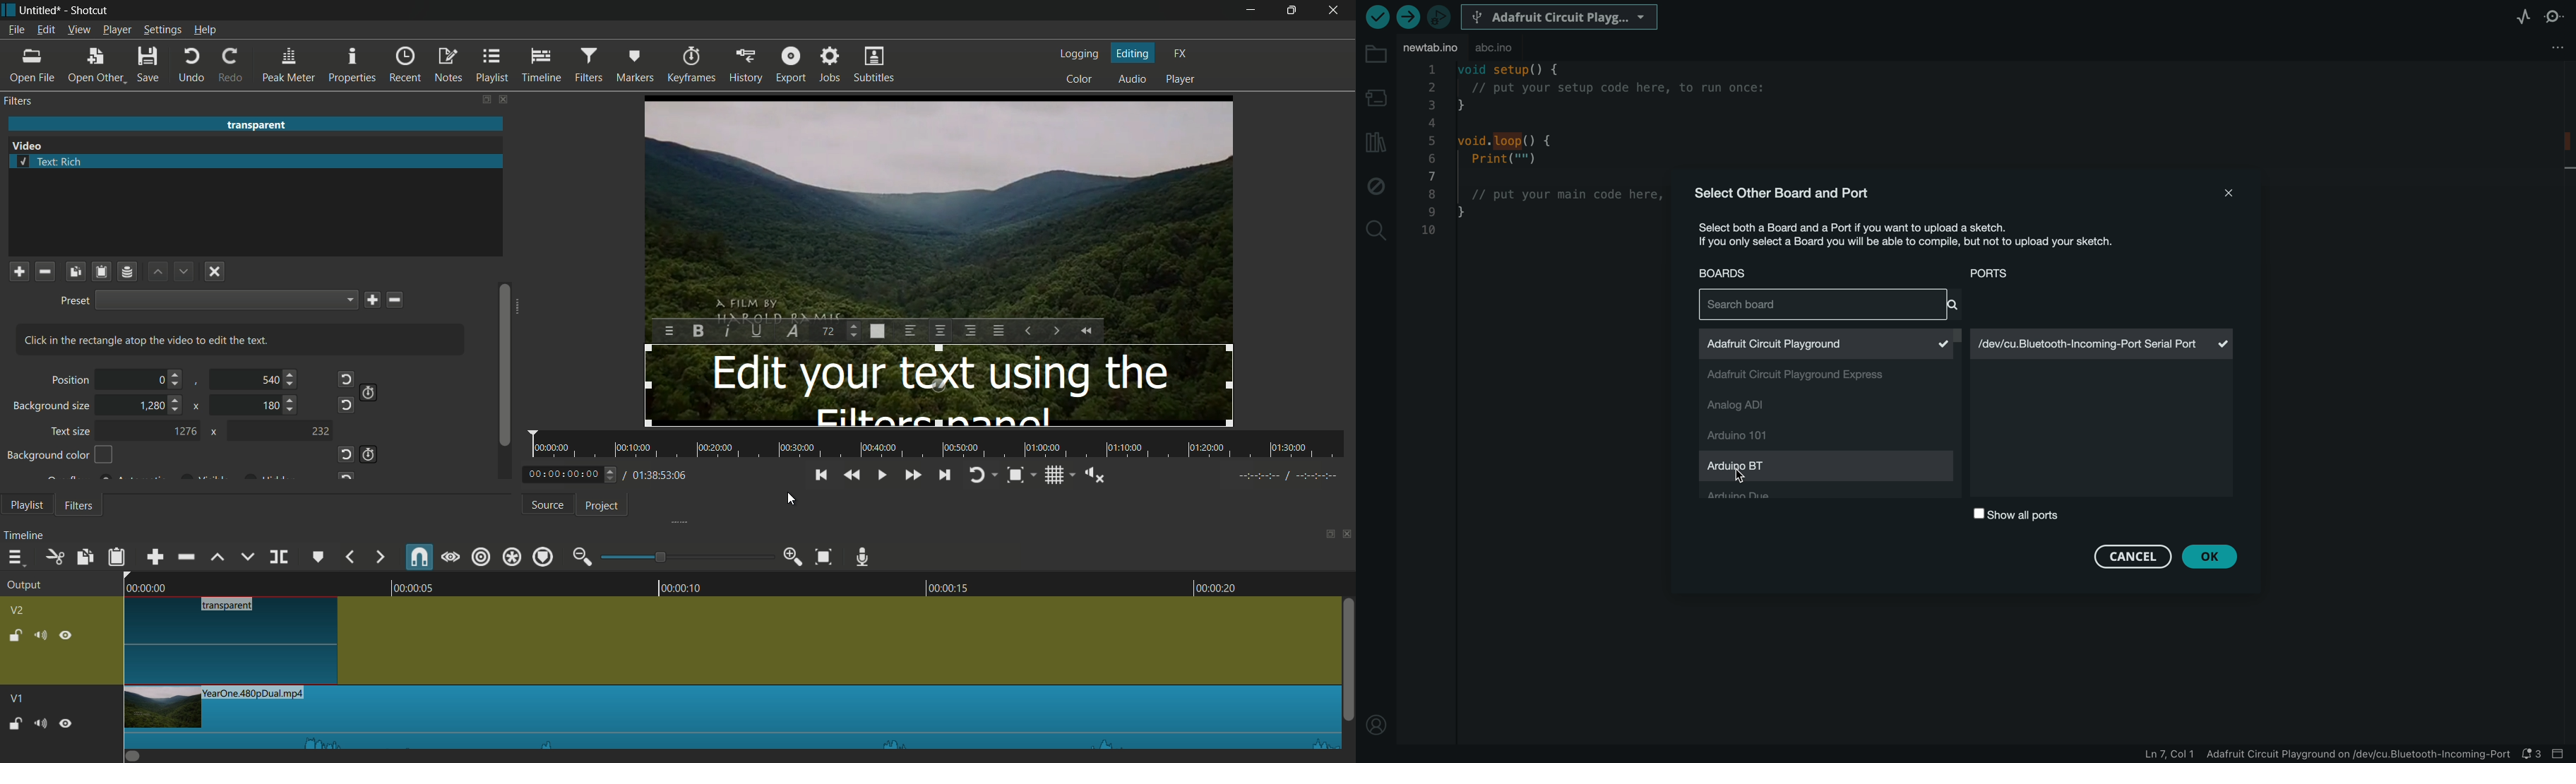 This screenshot has width=2576, height=784. Describe the element at coordinates (633, 66) in the screenshot. I see `markers` at that location.